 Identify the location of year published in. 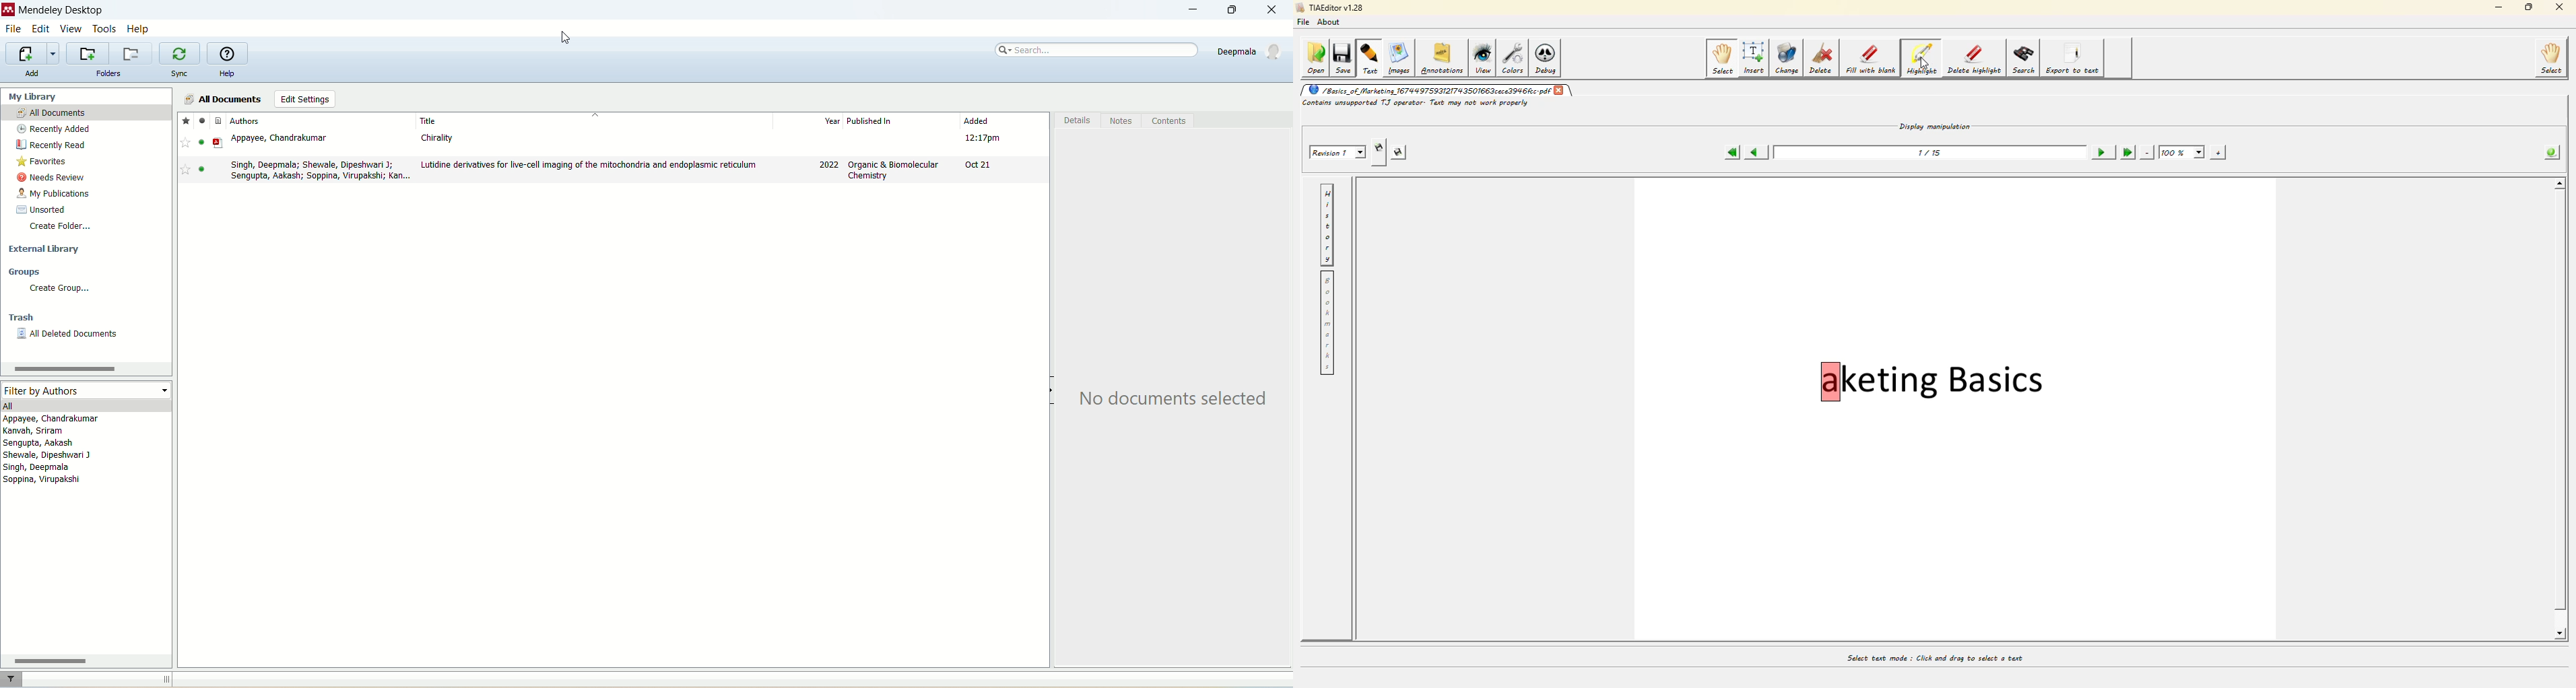
(864, 117).